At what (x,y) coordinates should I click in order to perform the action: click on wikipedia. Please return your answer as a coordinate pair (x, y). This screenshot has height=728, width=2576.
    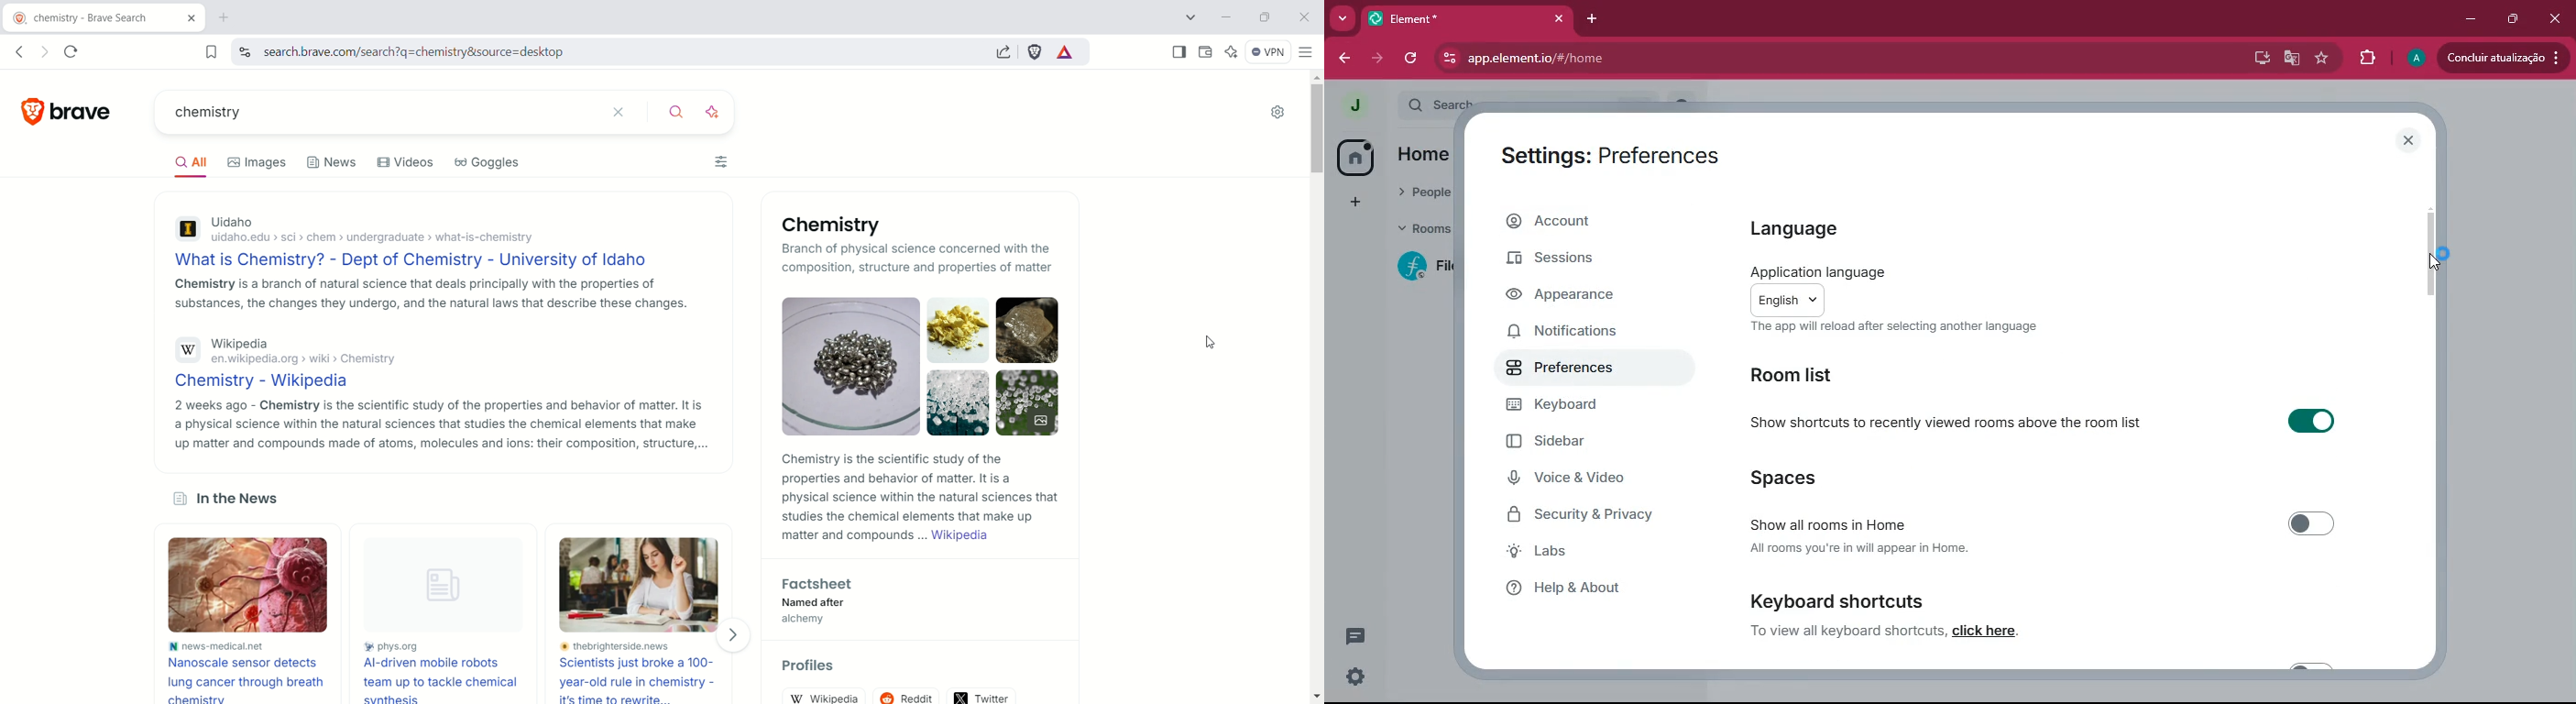
    Looking at the image, I should click on (829, 696).